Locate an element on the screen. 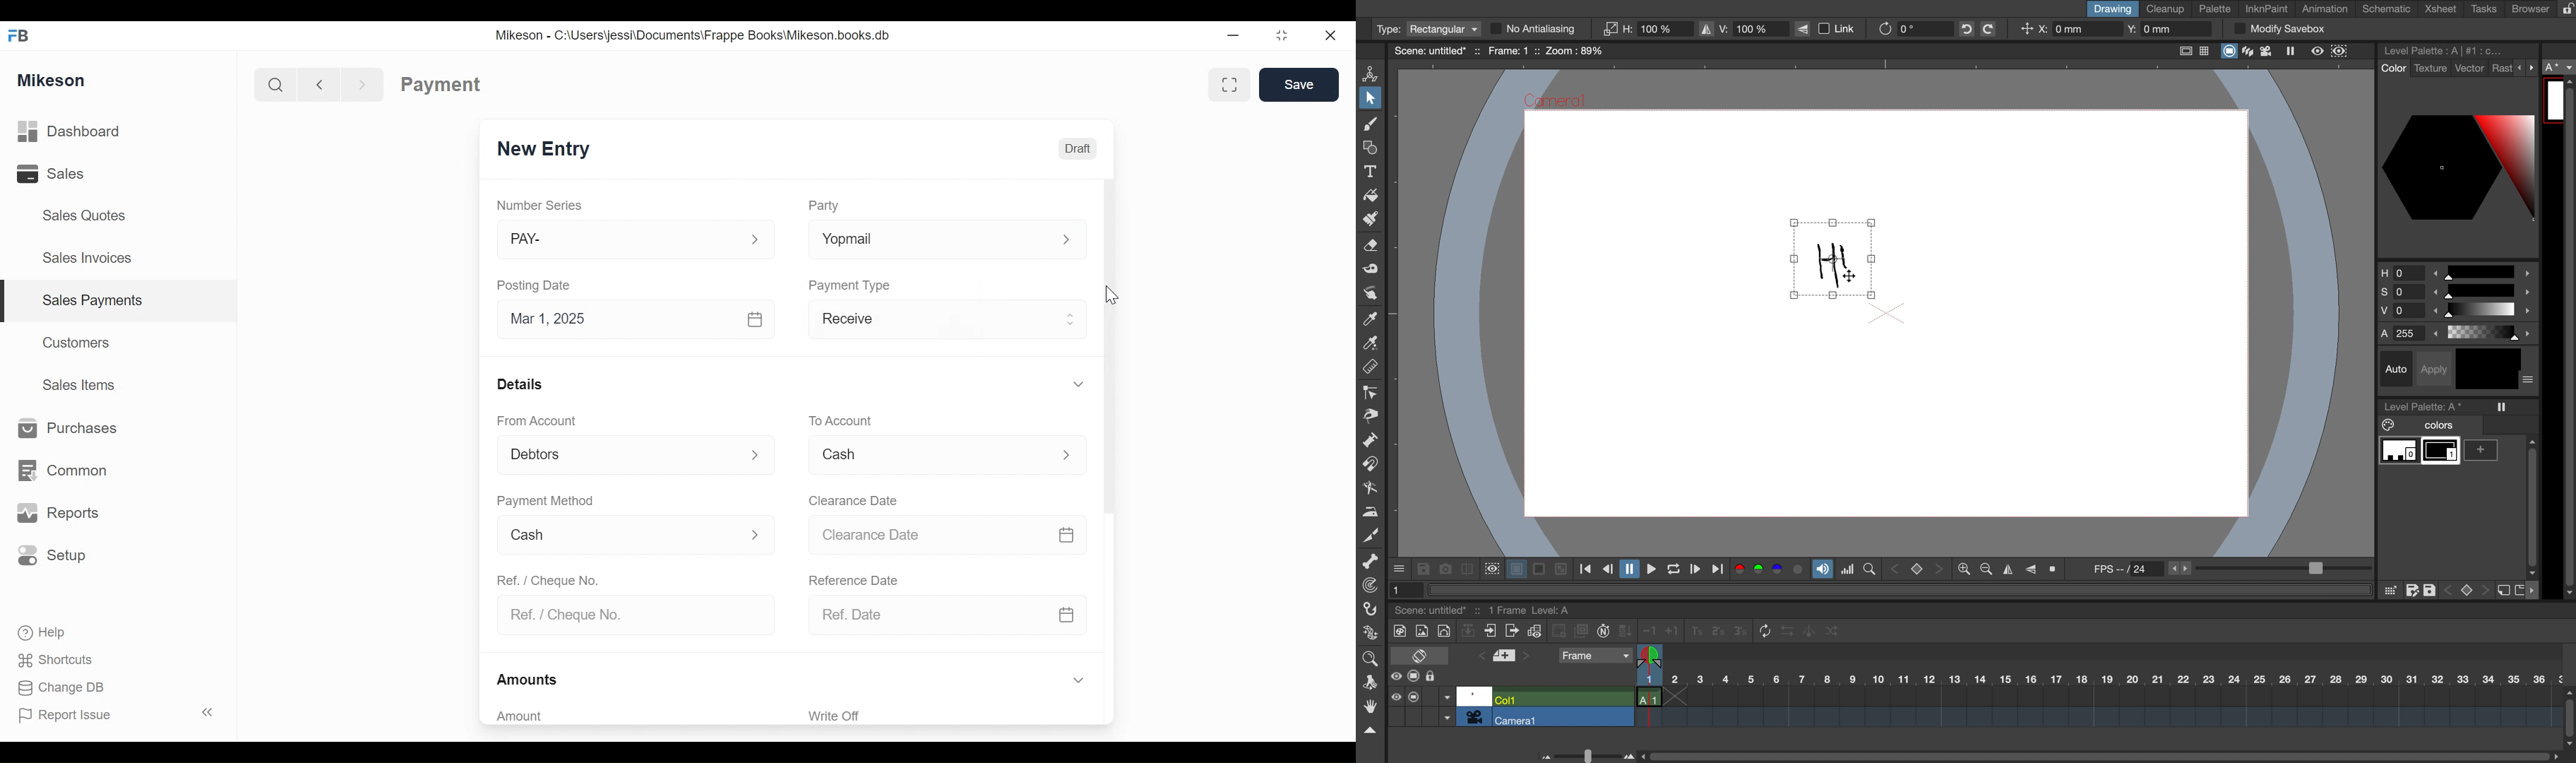 The height and width of the screenshot is (784, 2576). Clearance date is located at coordinates (857, 499).